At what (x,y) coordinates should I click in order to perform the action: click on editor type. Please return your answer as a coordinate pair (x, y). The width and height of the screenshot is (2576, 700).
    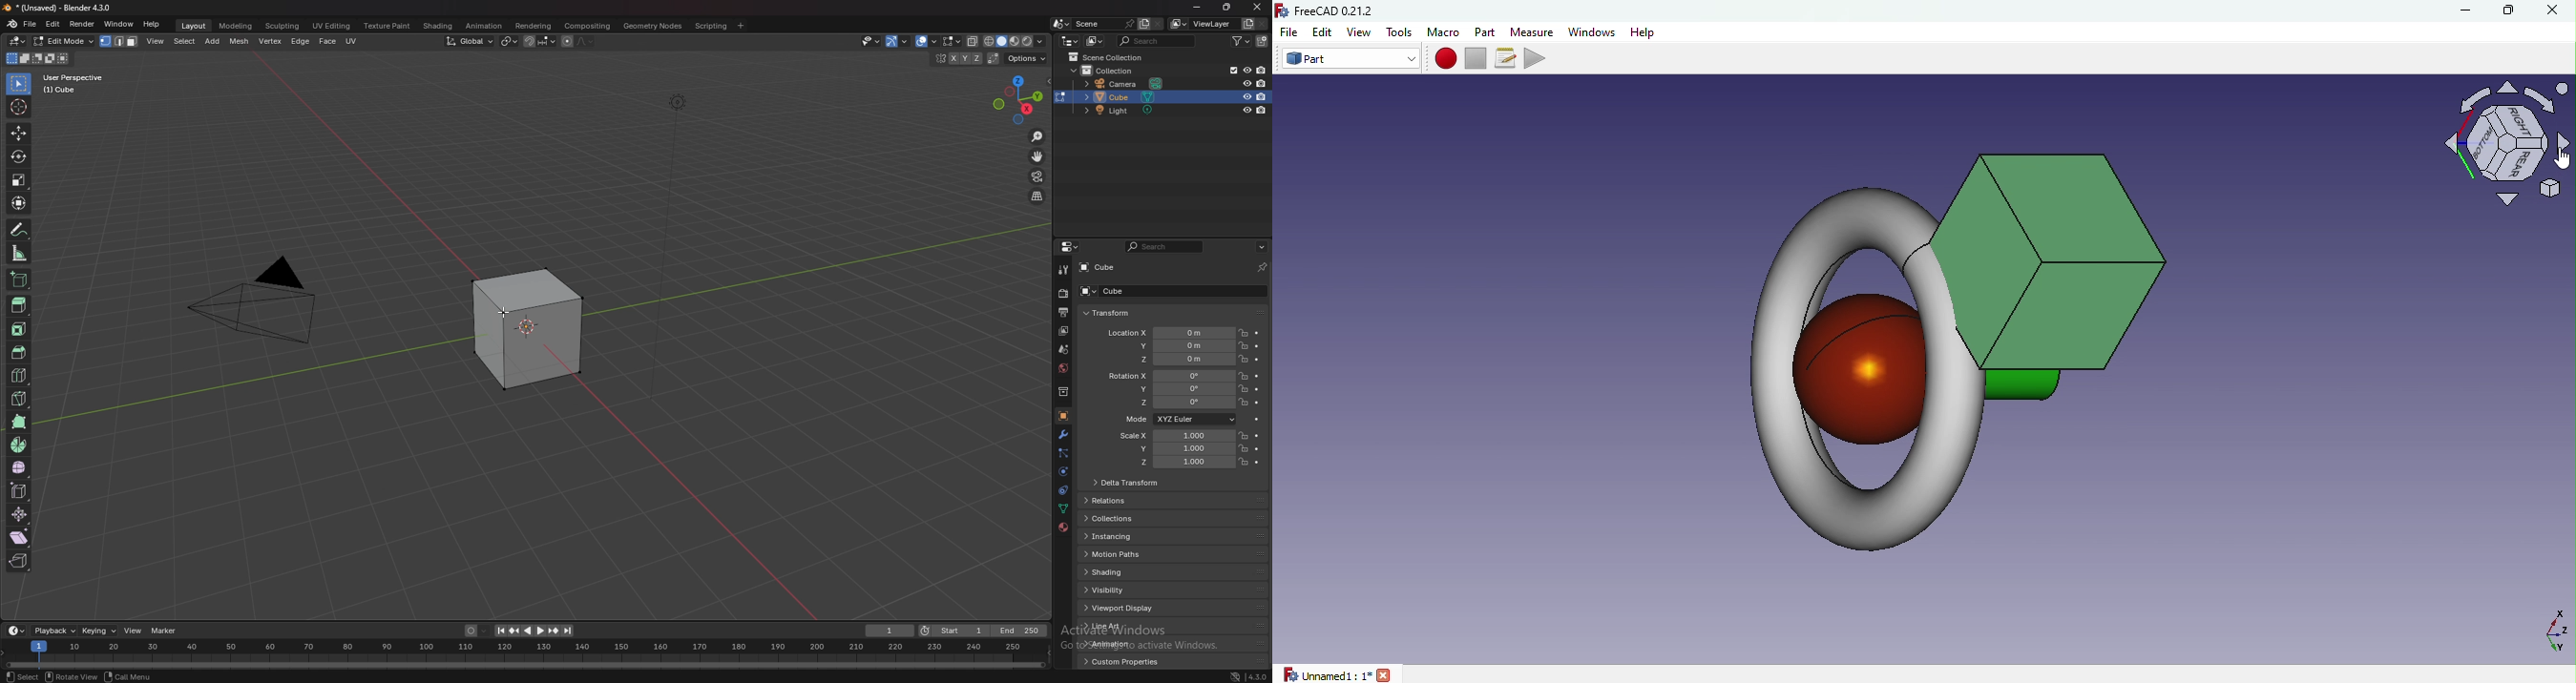
    Looking at the image, I should click on (1071, 41).